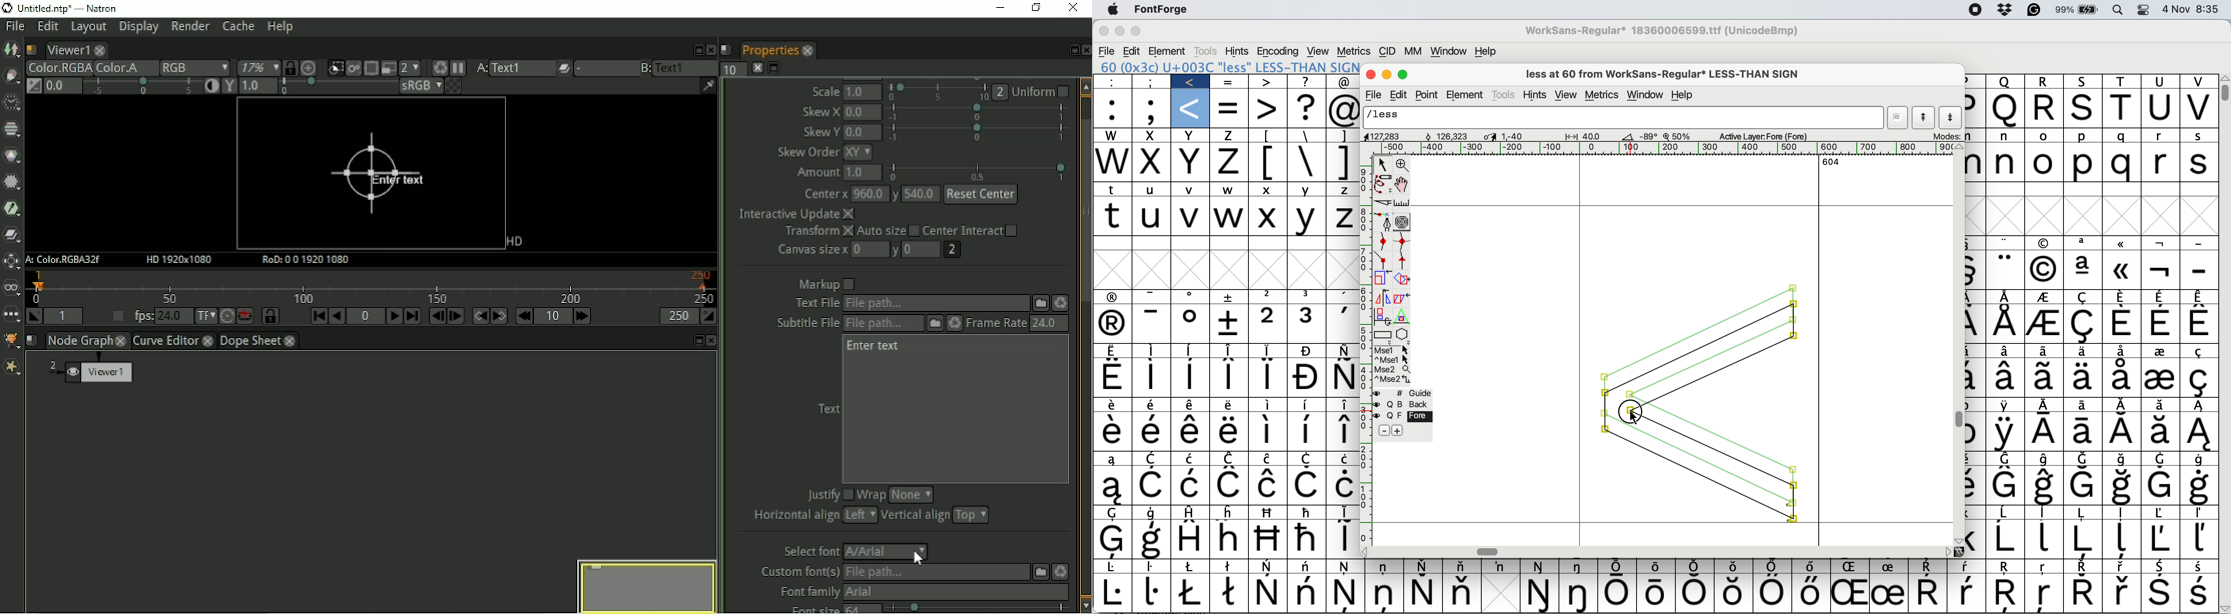 Image resolution: width=2240 pixels, height=616 pixels. I want to click on horizontal scale, so click(1656, 149).